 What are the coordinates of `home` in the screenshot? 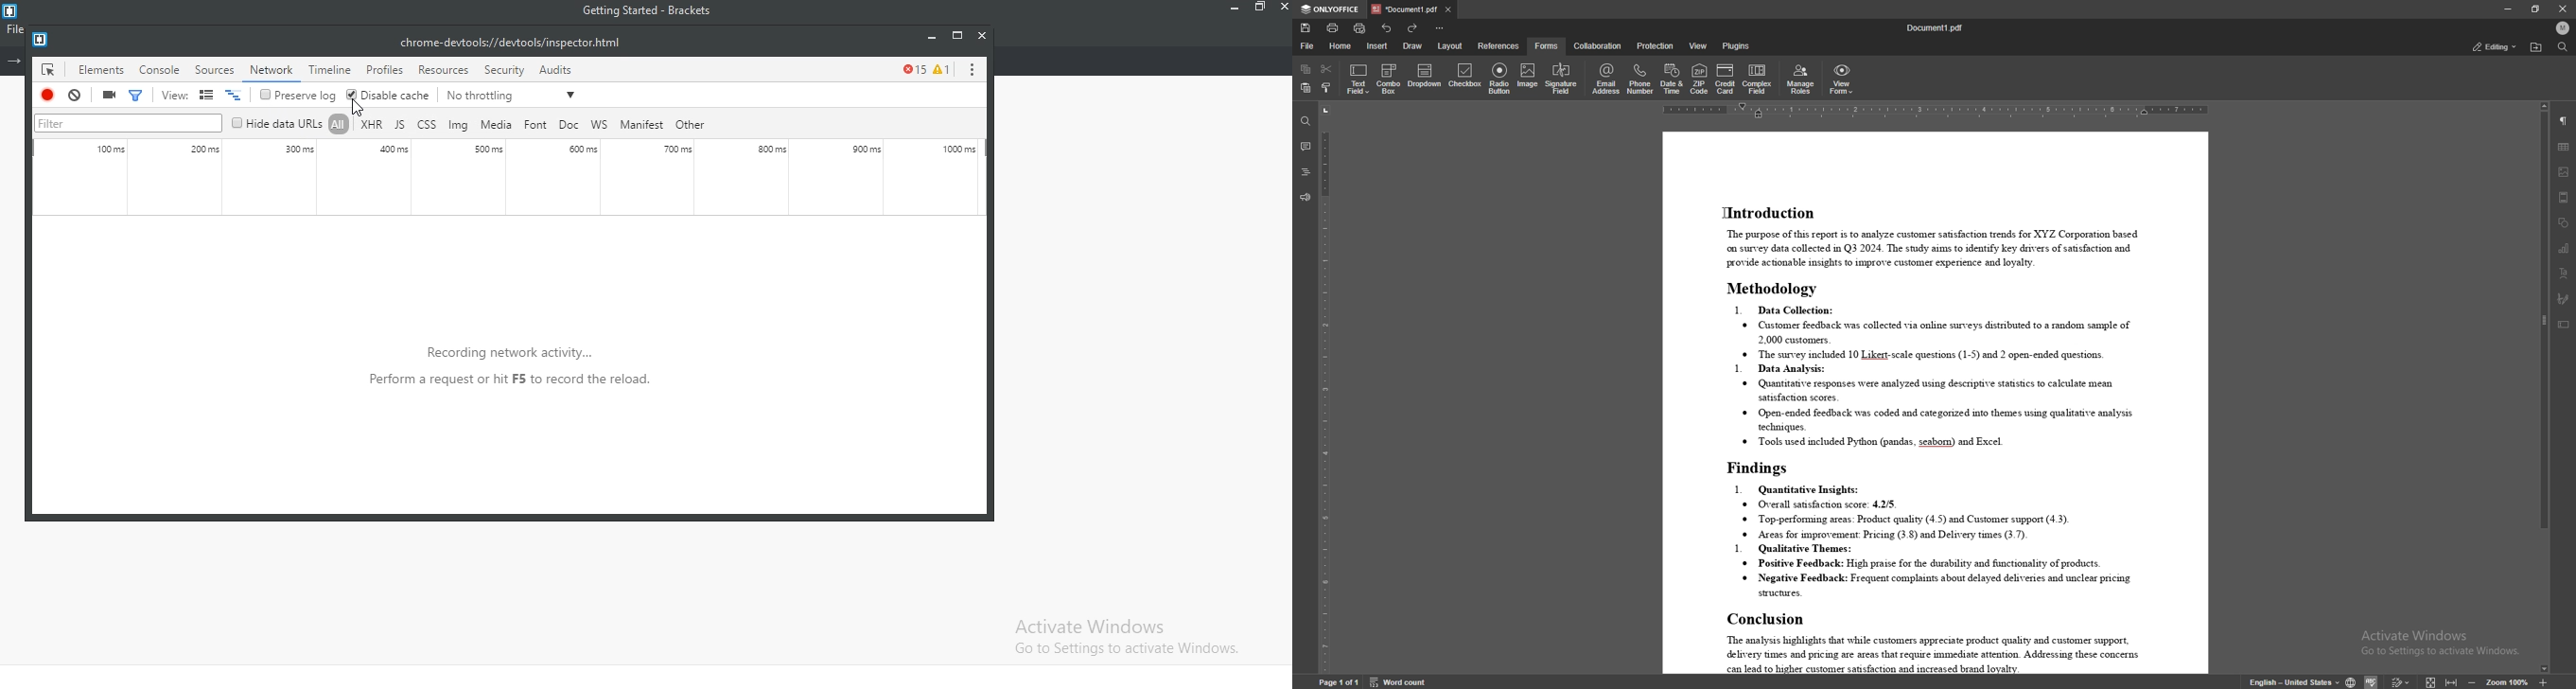 It's located at (1340, 46).